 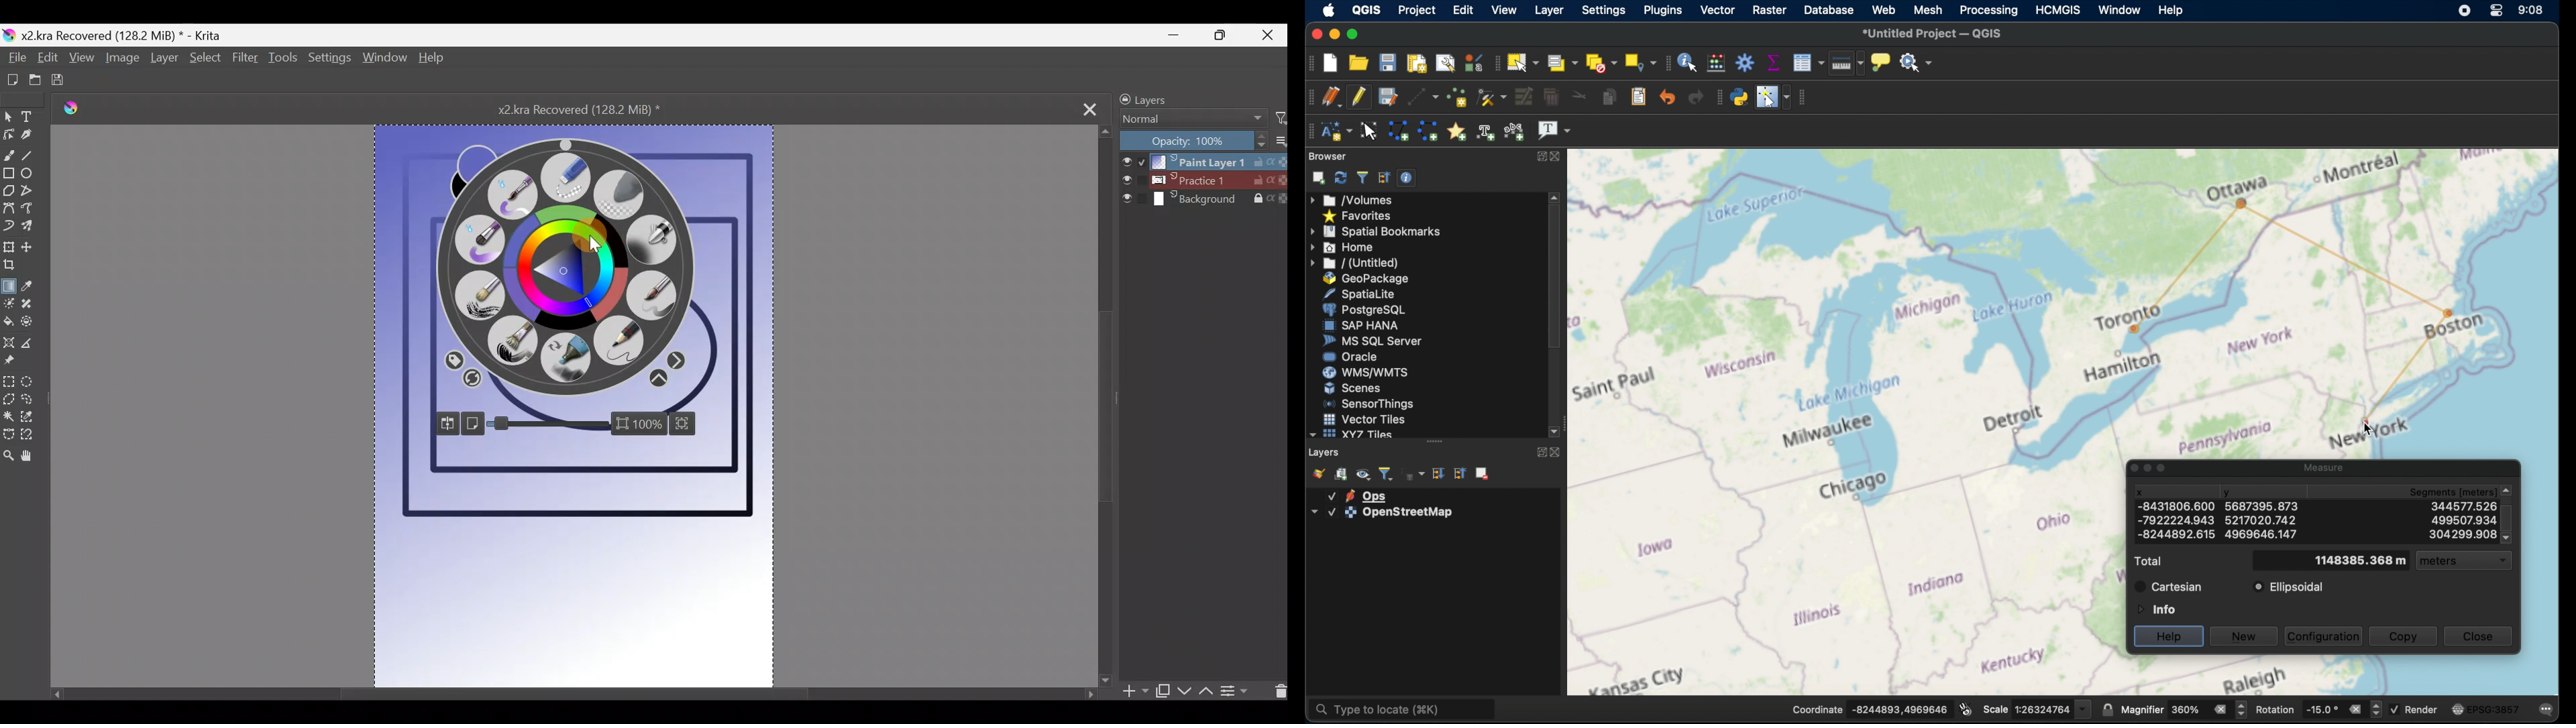 I want to click on Settings, so click(x=331, y=62).